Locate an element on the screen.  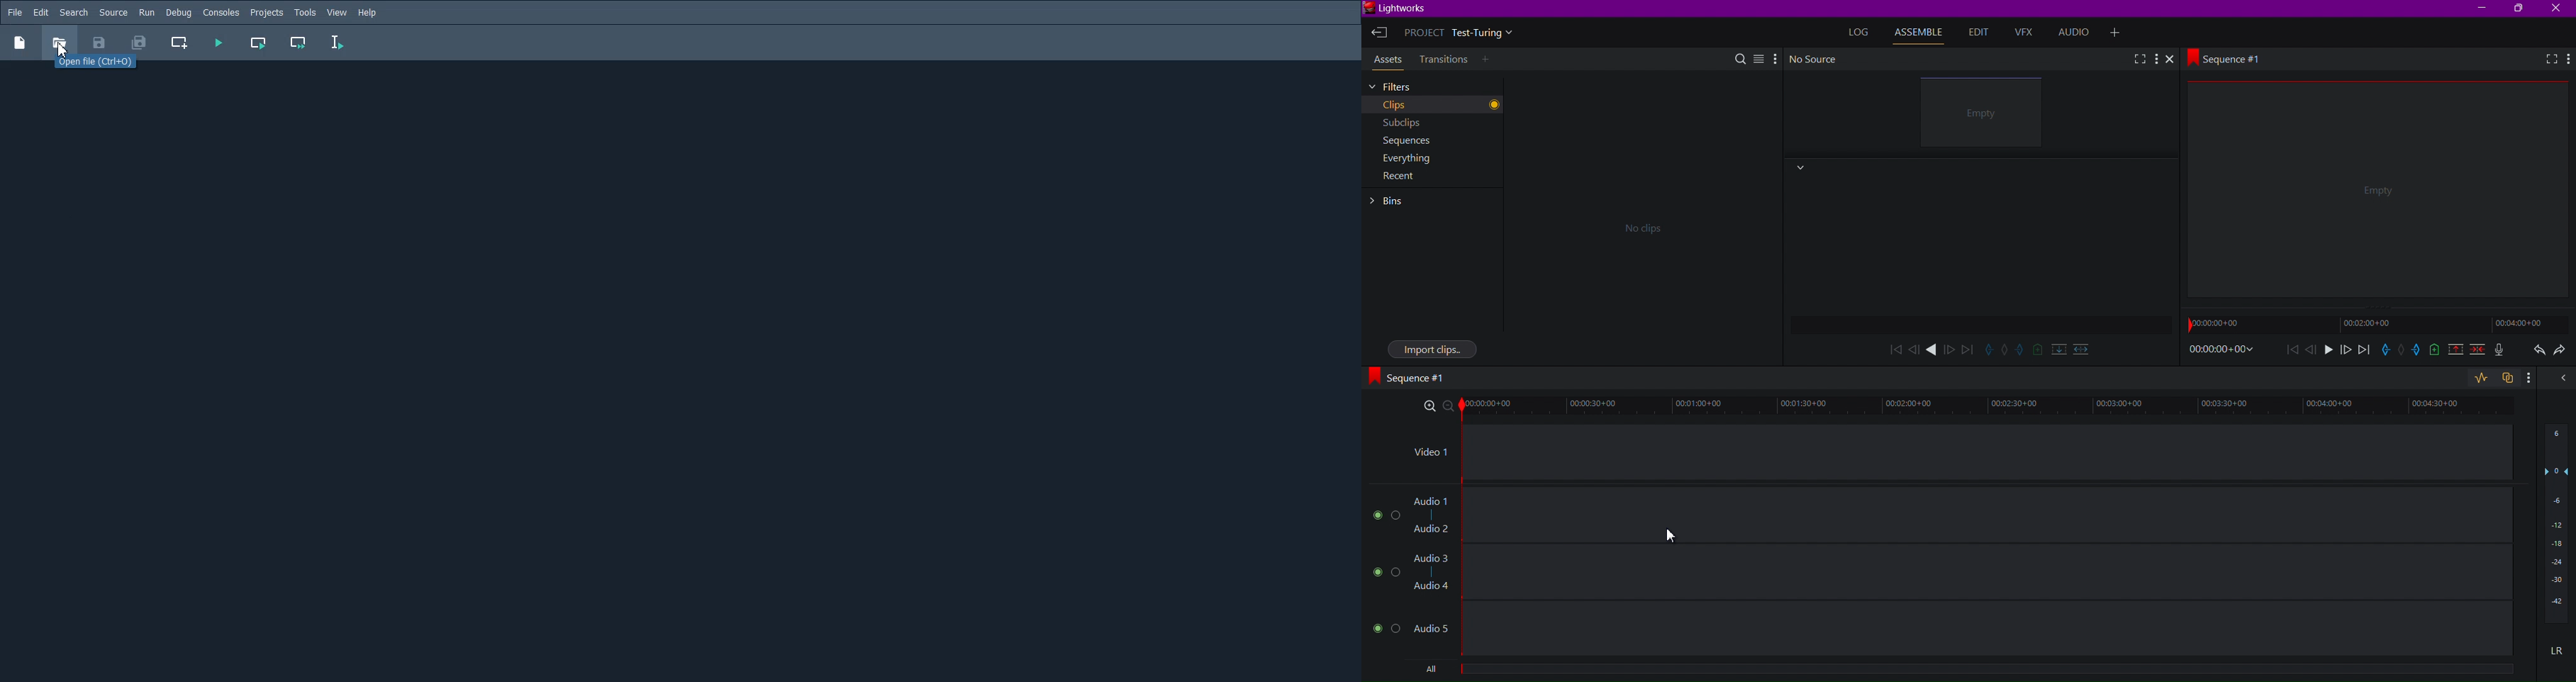
Sequence #1 is located at coordinates (1413, 377).